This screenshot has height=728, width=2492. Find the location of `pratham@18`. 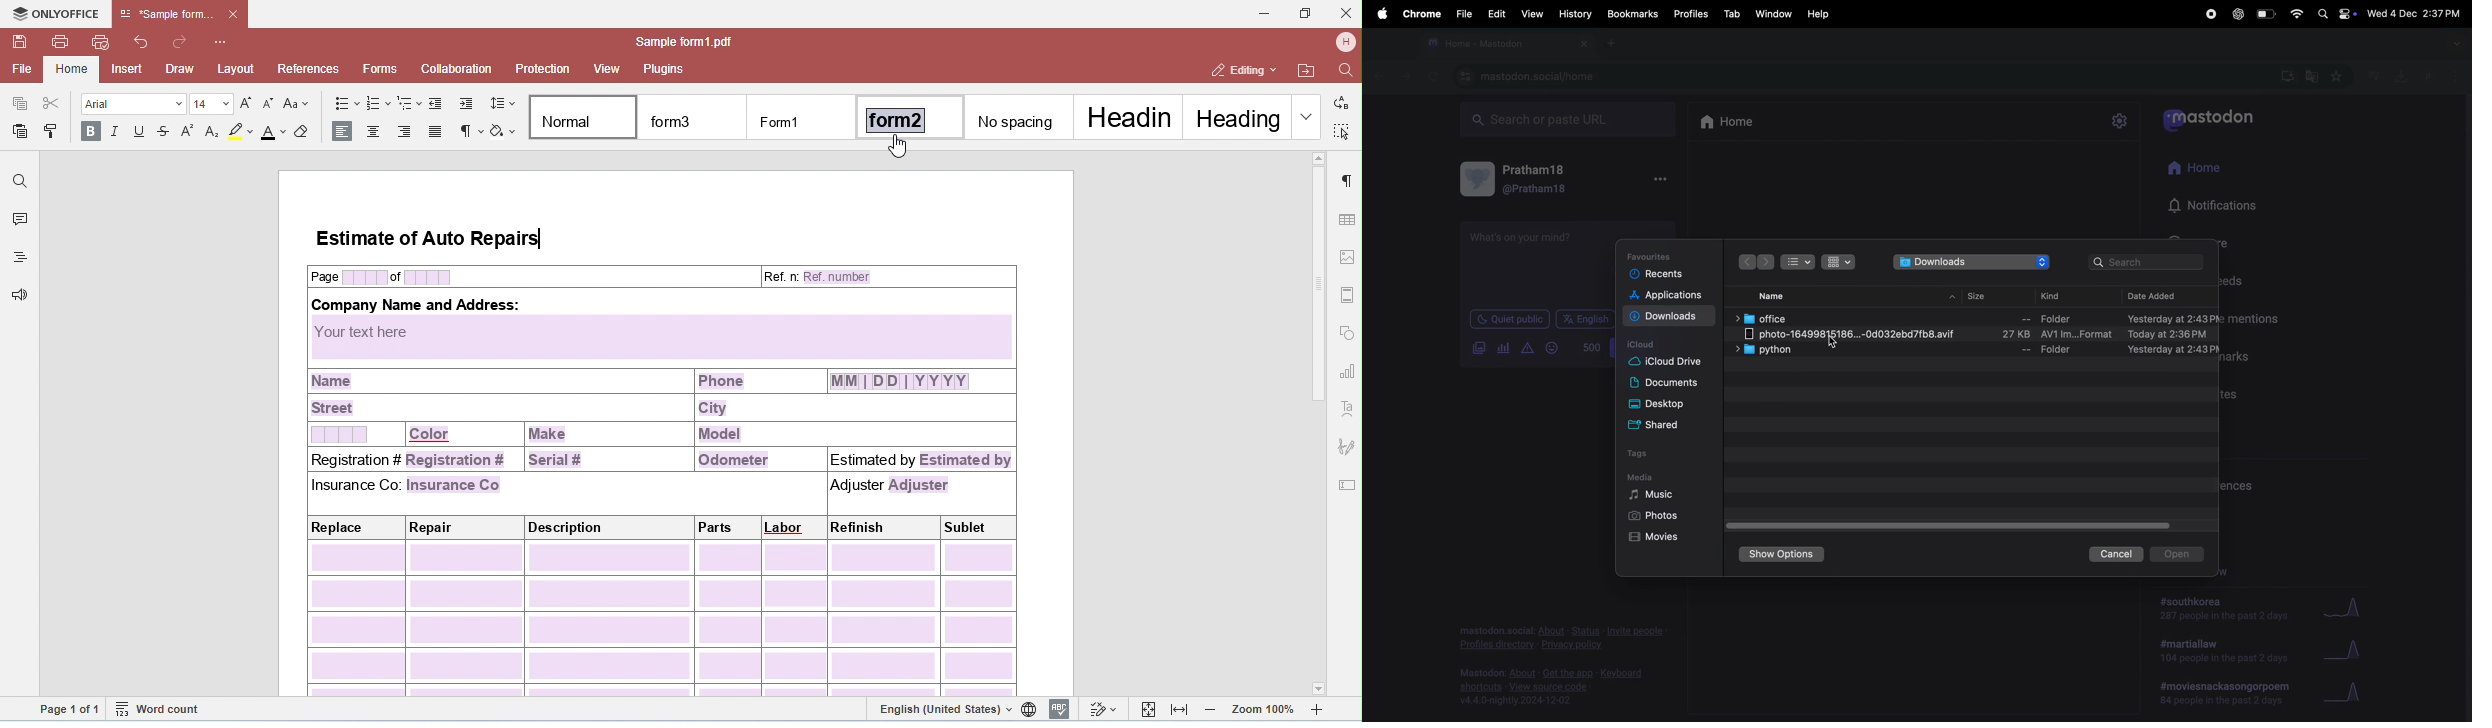

pratham@18 is located at coordinates (1522, 182).